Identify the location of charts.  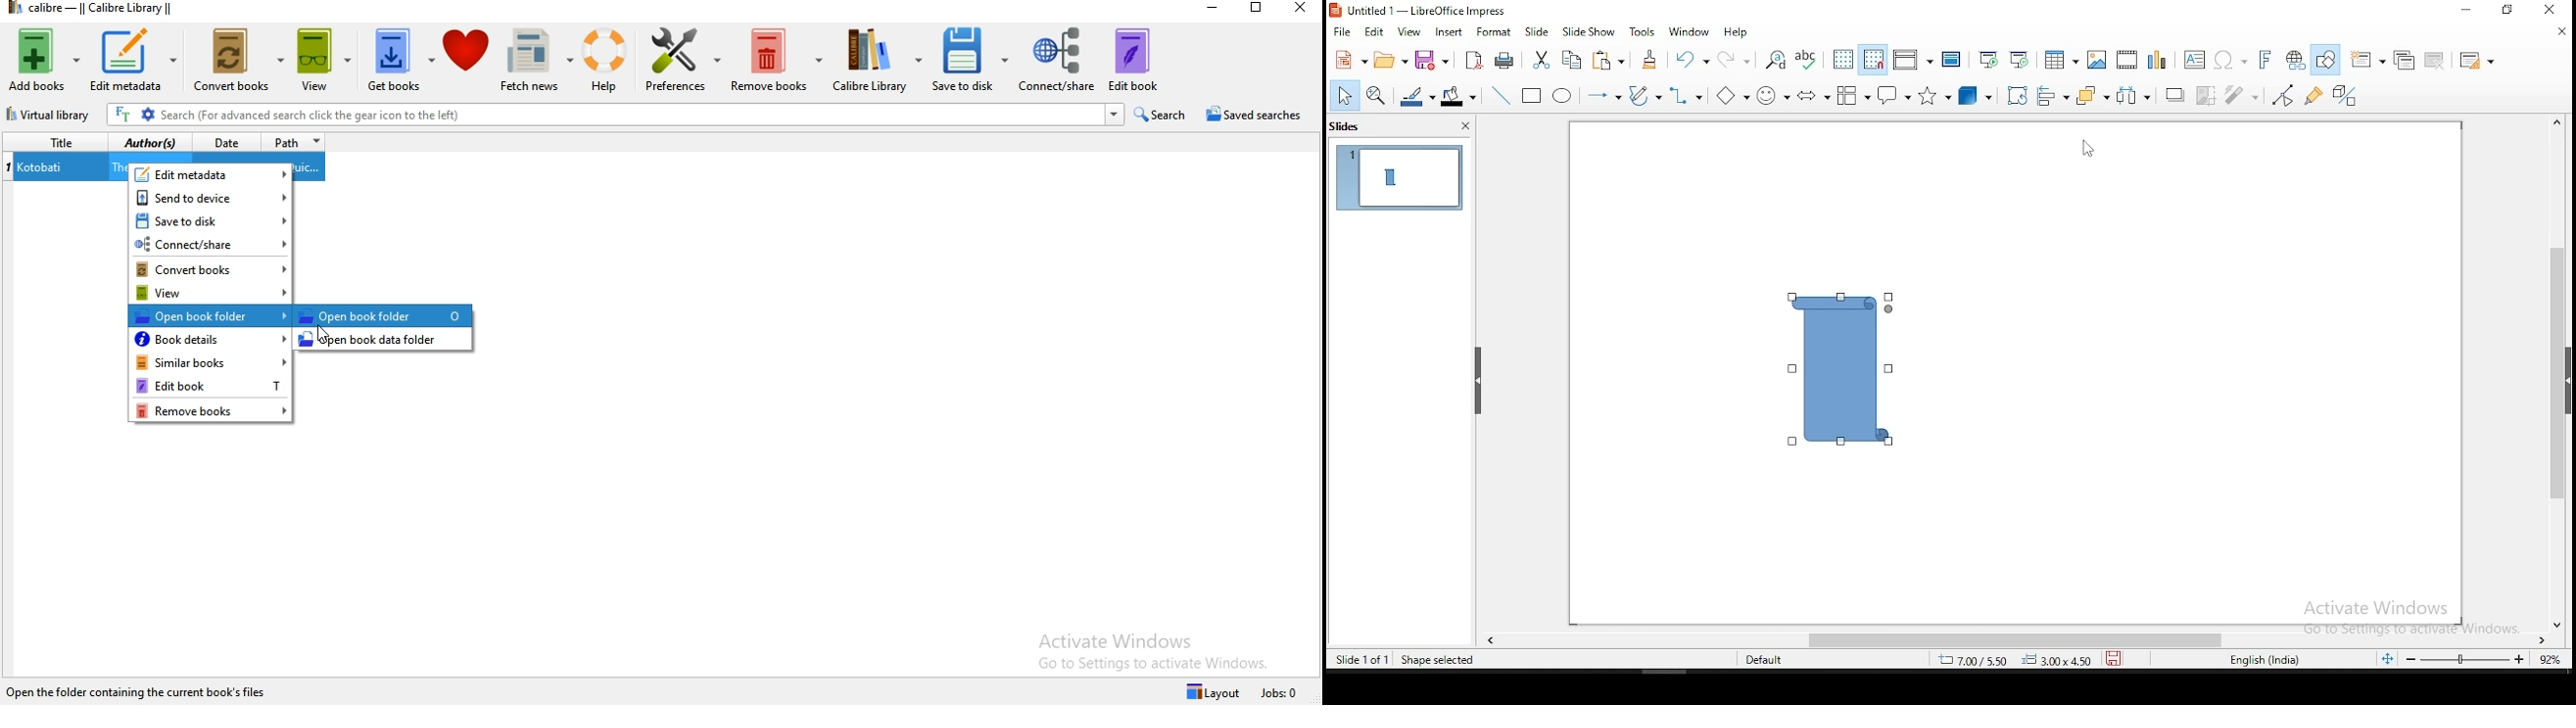
(2157, 57).